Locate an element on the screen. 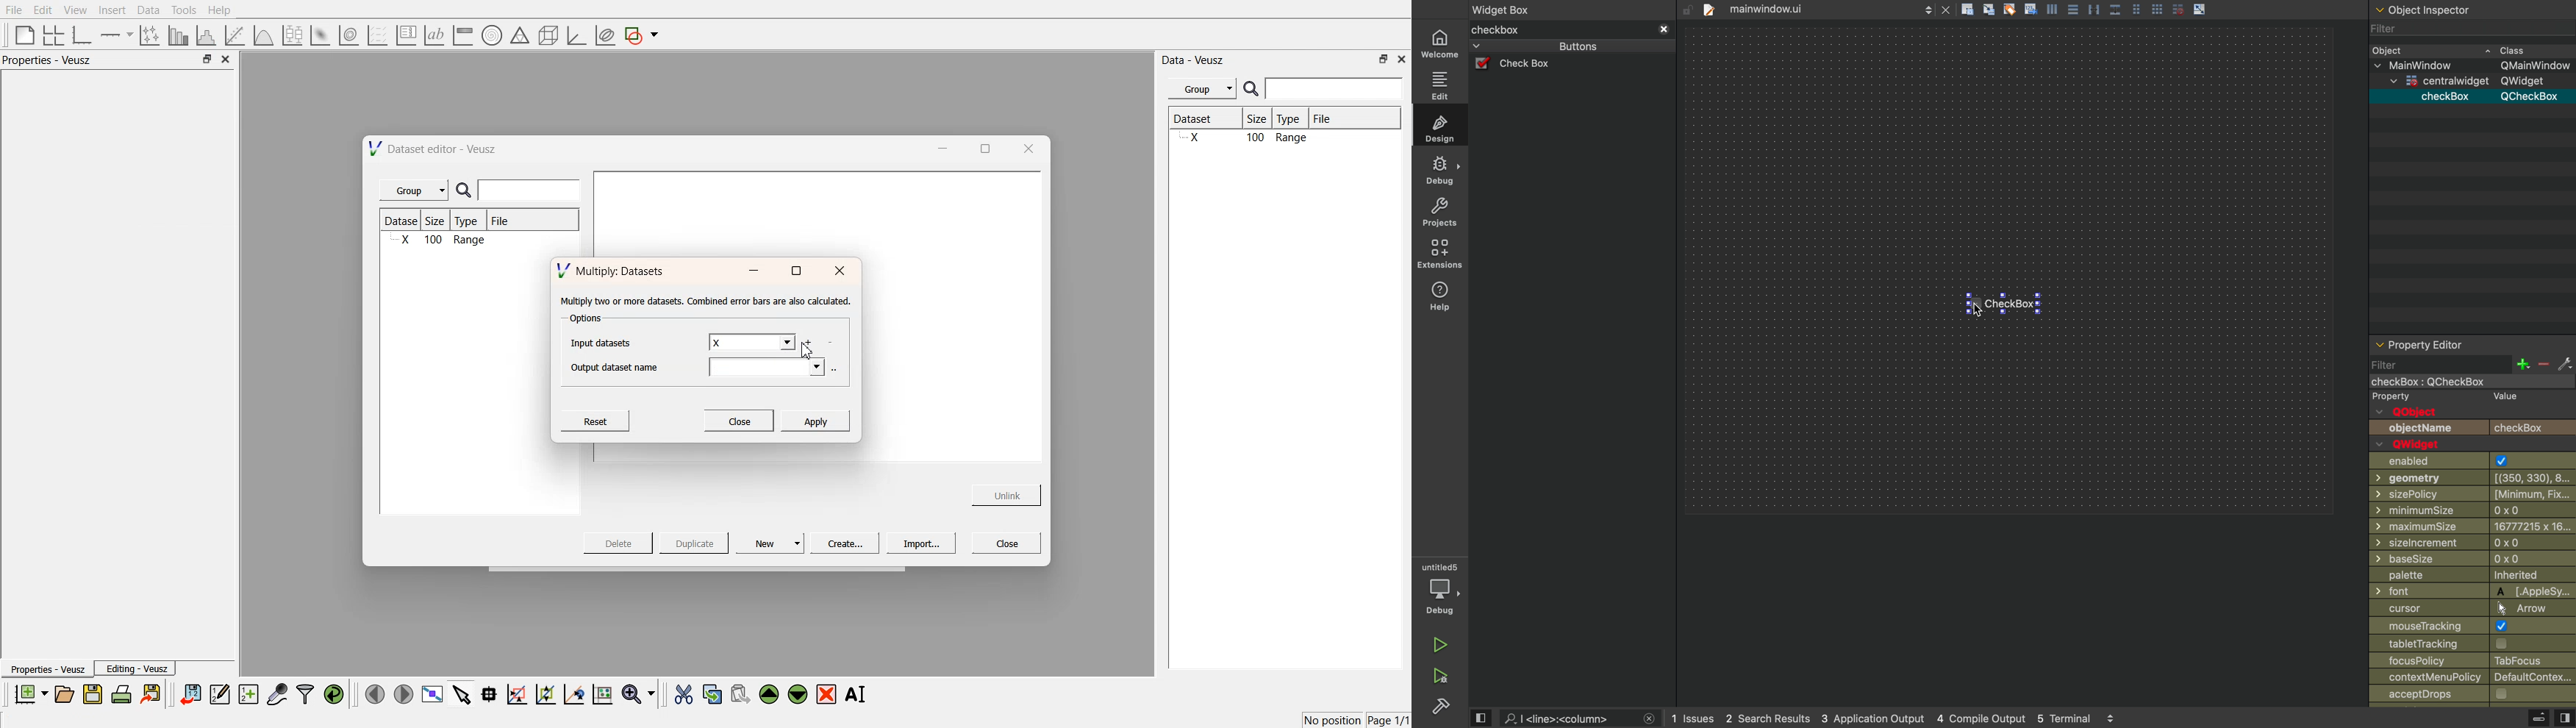  size policy is located at coordinates (2473, 493).